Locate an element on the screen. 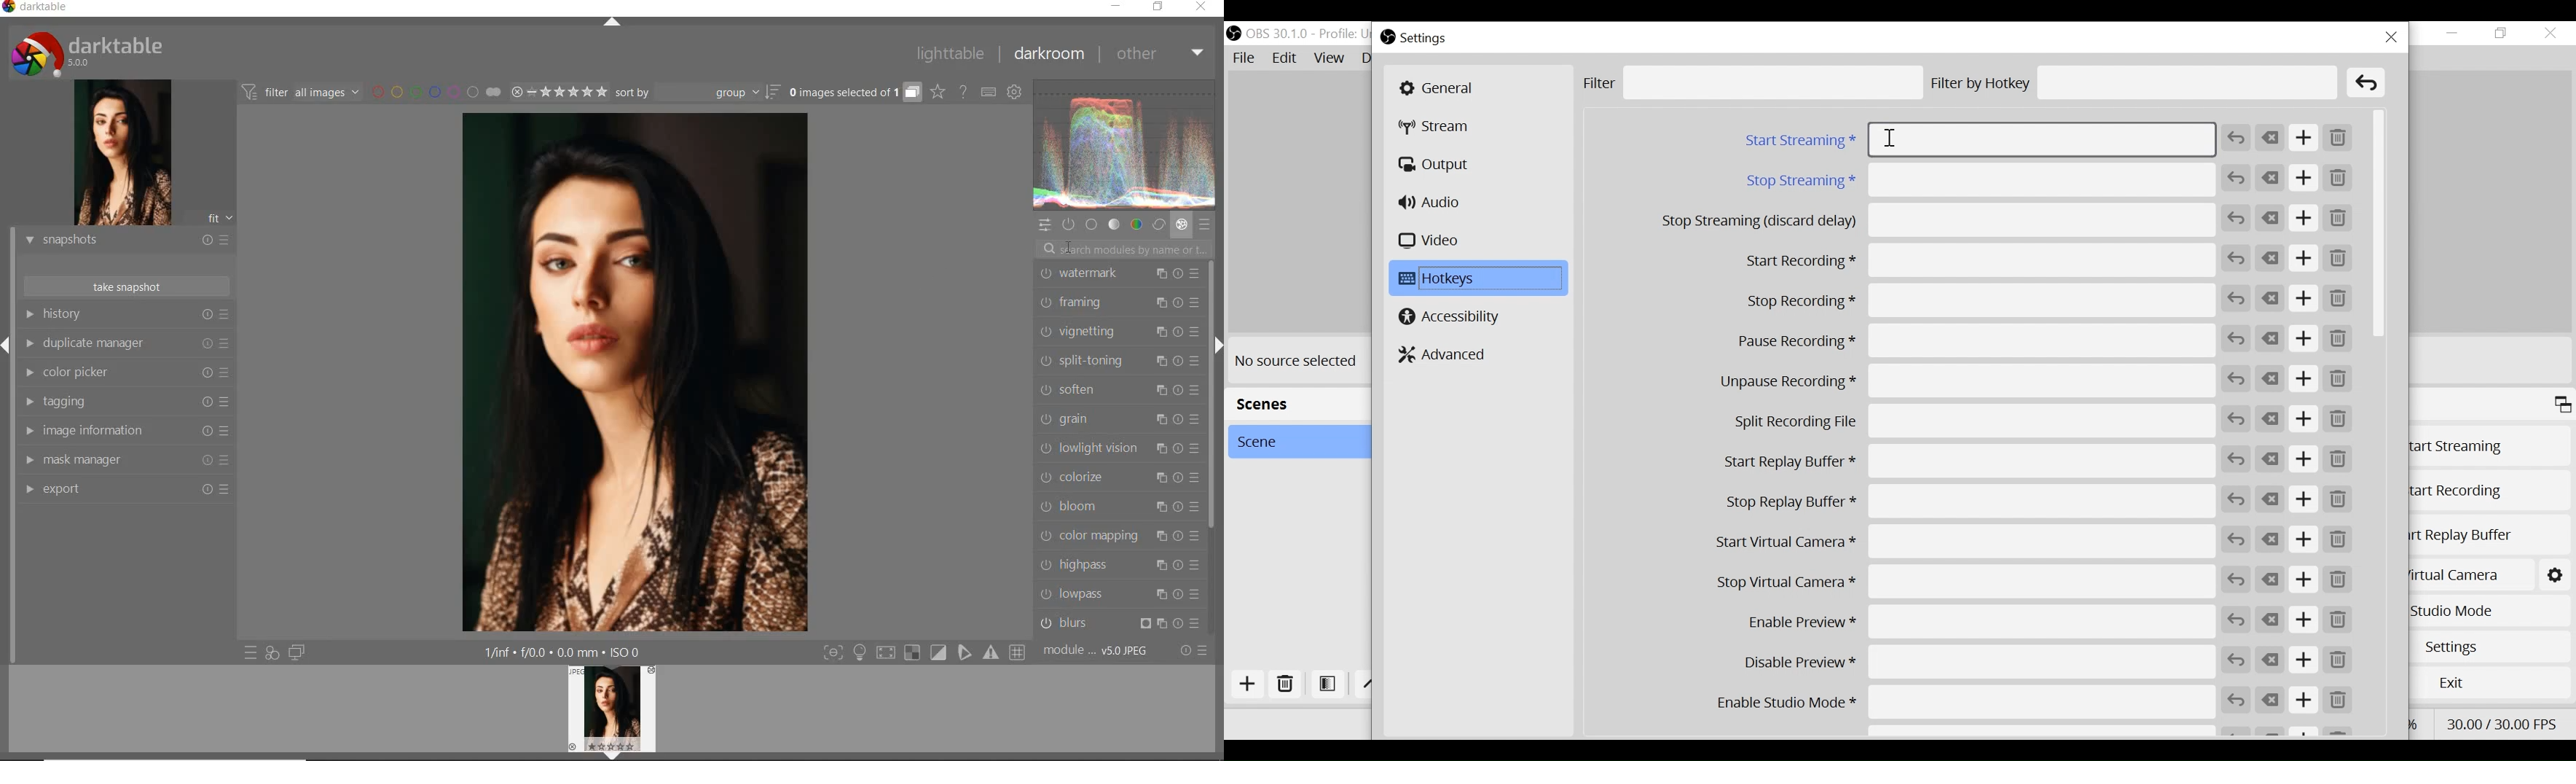 The width and height of the screenshot is (2576, 784). framing is located at coordinates (1118, 303).